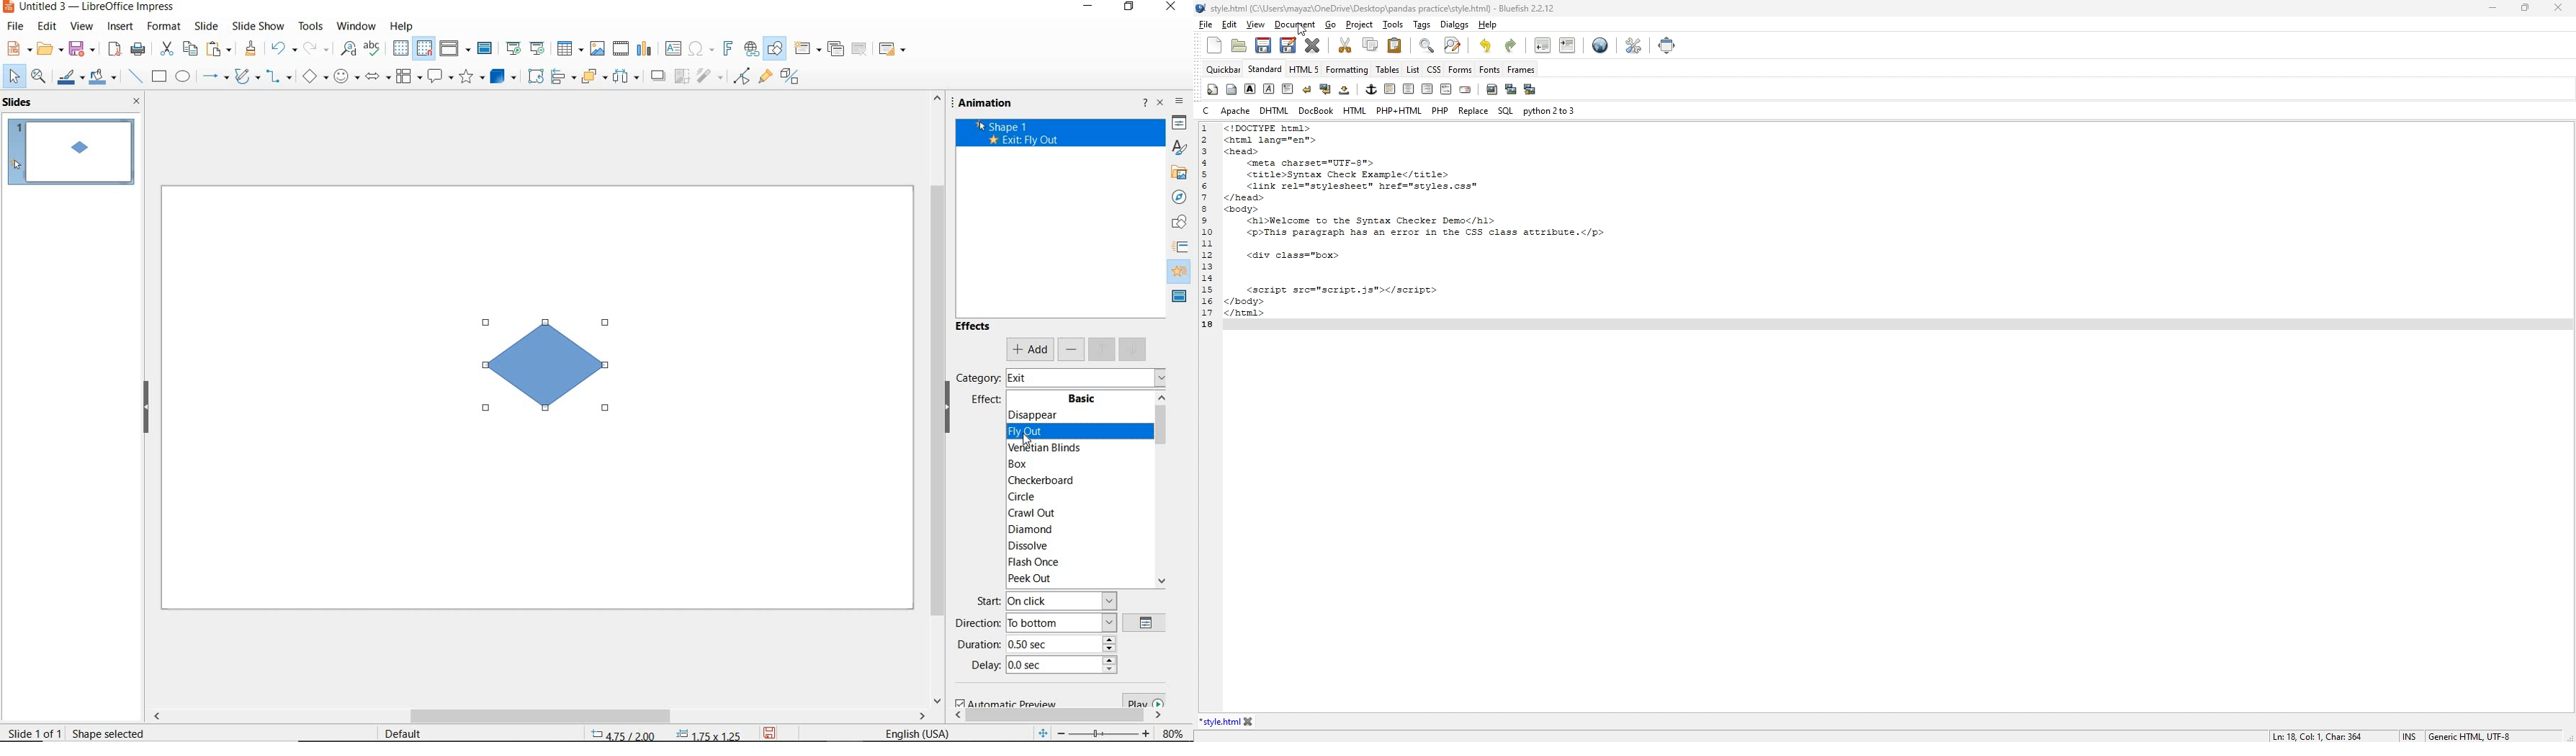 The image size is (2576, 756). I want to click on save, so click(1265, 45).